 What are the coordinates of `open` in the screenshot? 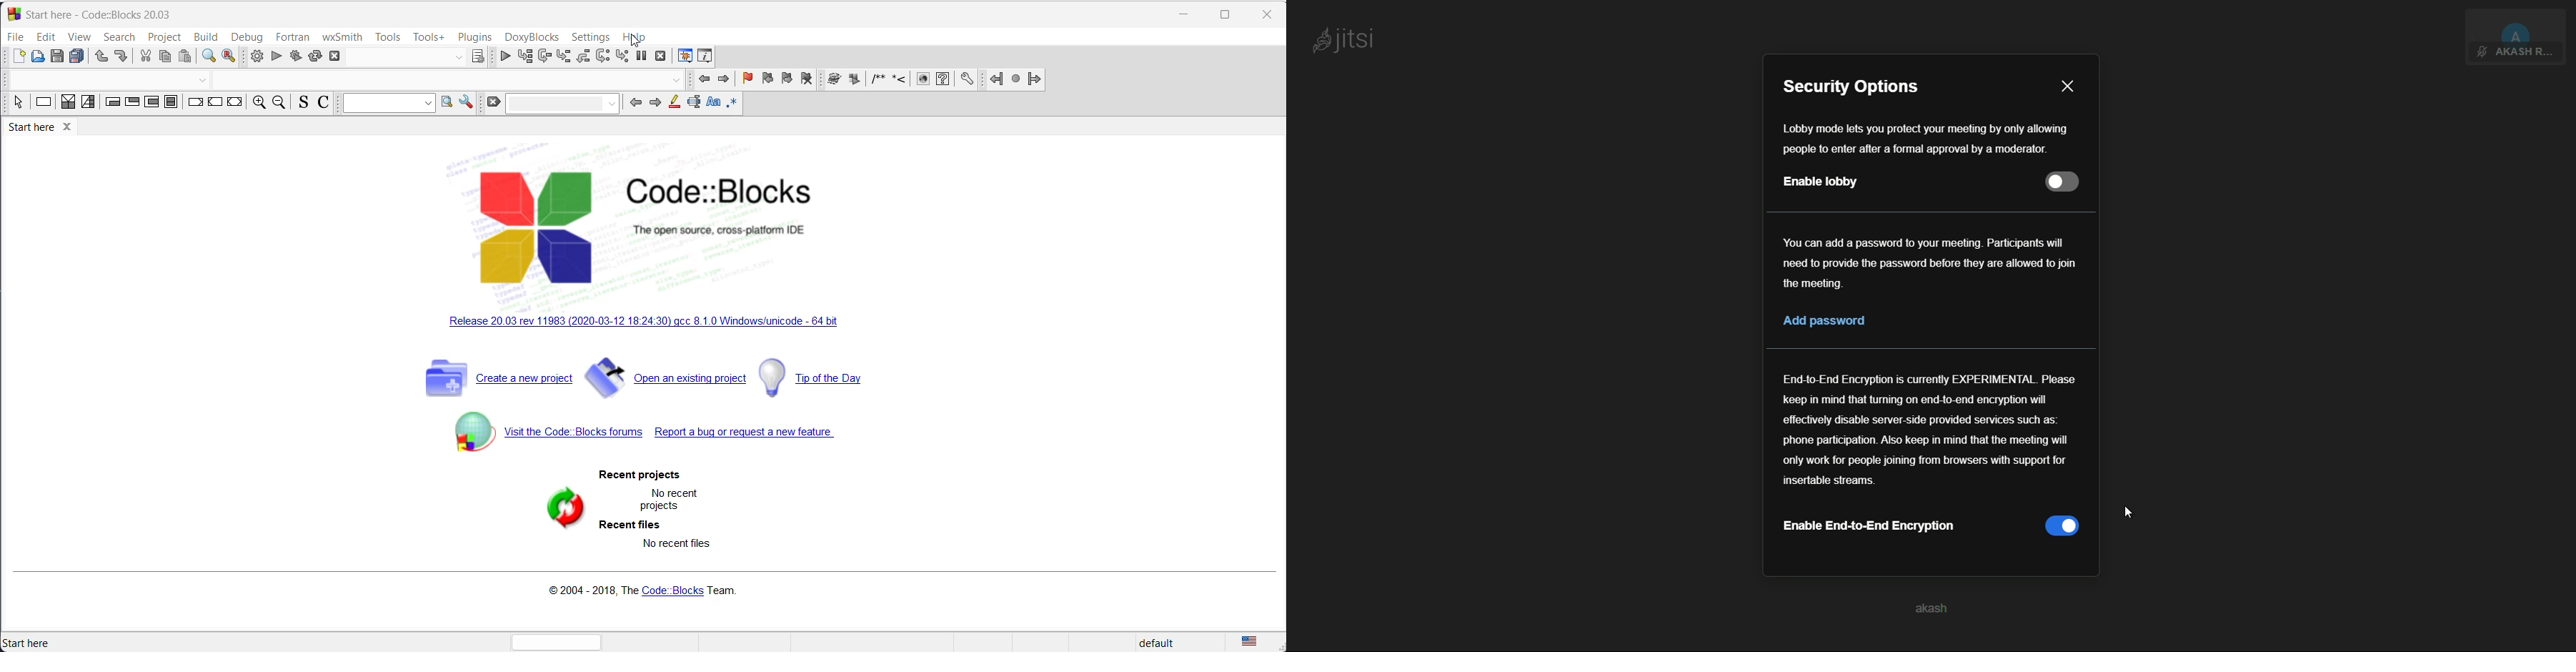 It's located at (36, 57).